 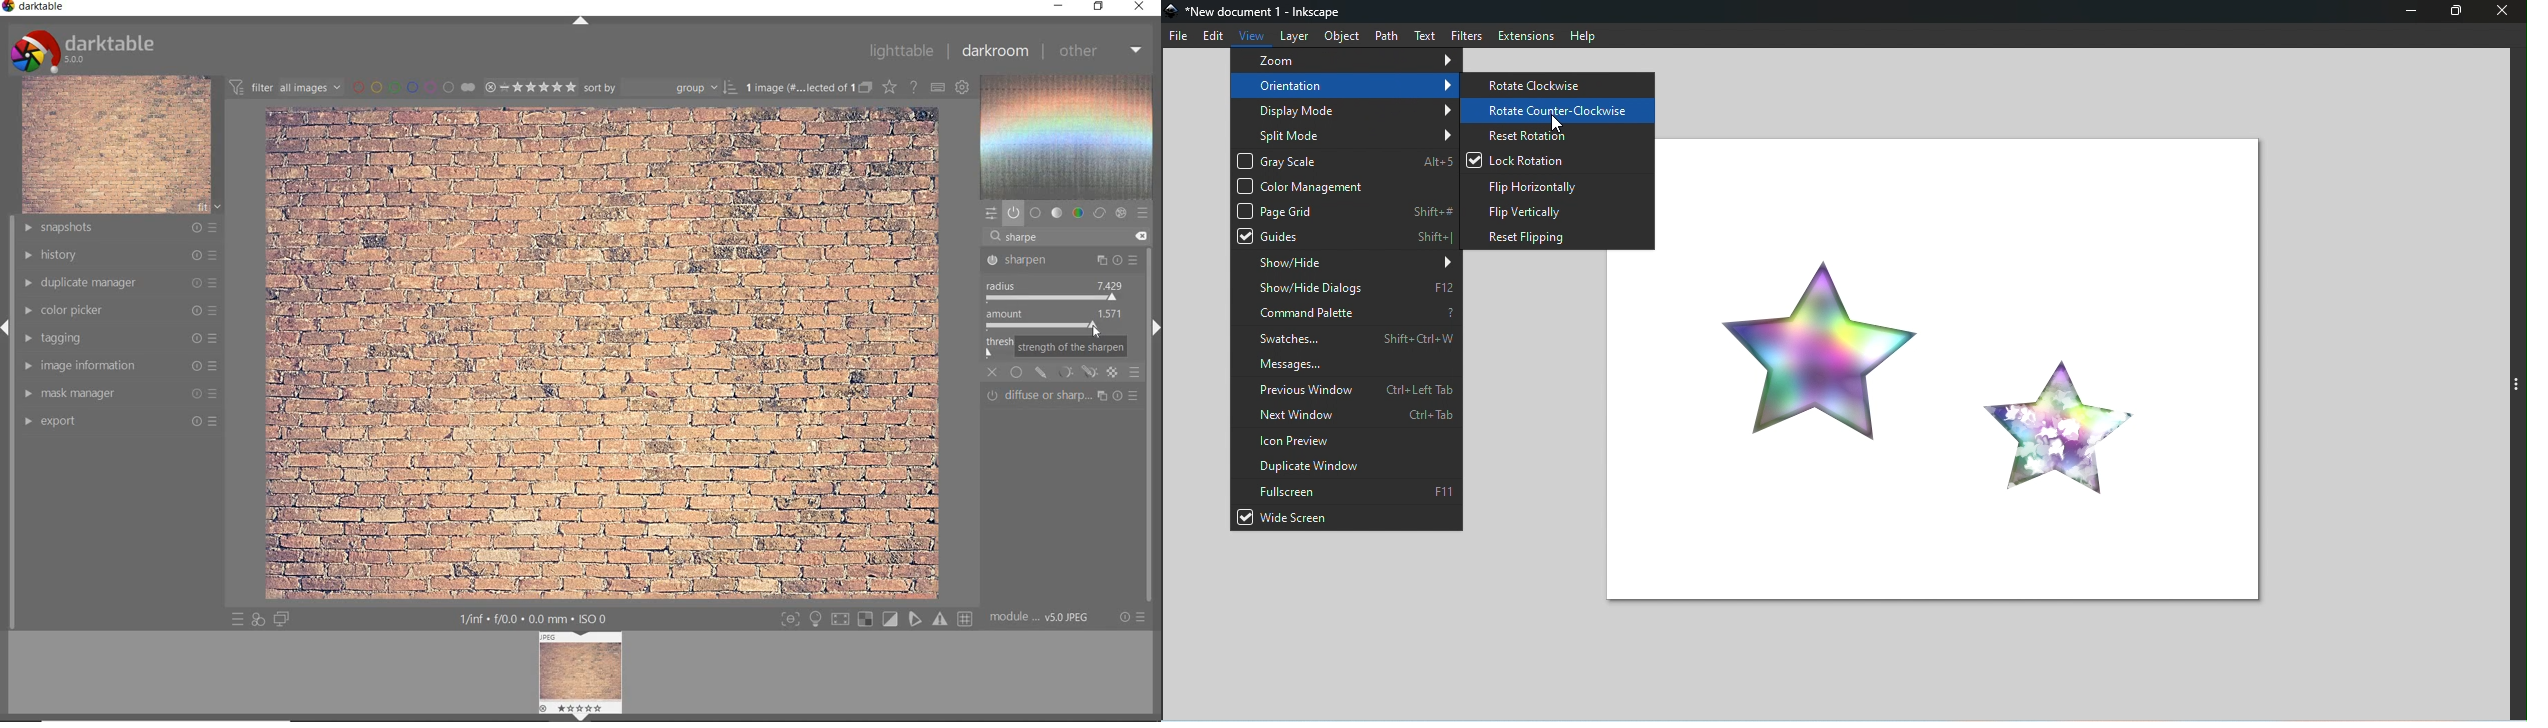 I want to click on quick access panel, so click(x=992, y=214).